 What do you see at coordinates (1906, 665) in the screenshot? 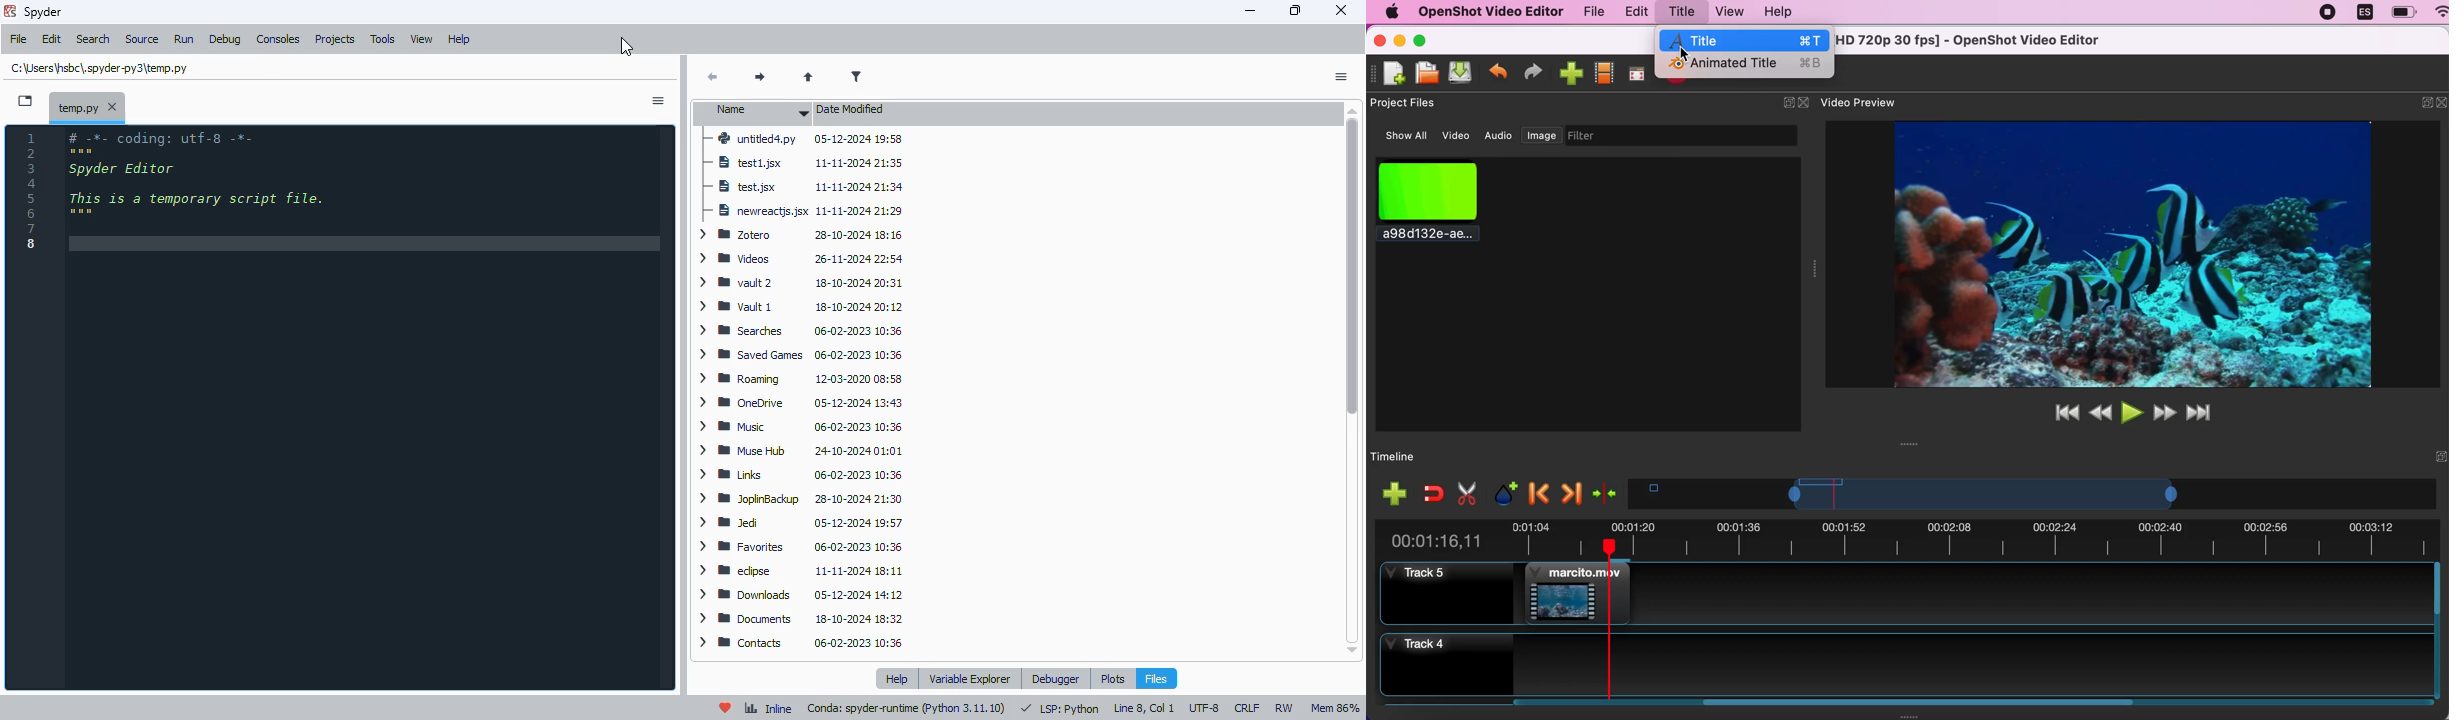
I see `track 4` at bounding box center [1906, 665].